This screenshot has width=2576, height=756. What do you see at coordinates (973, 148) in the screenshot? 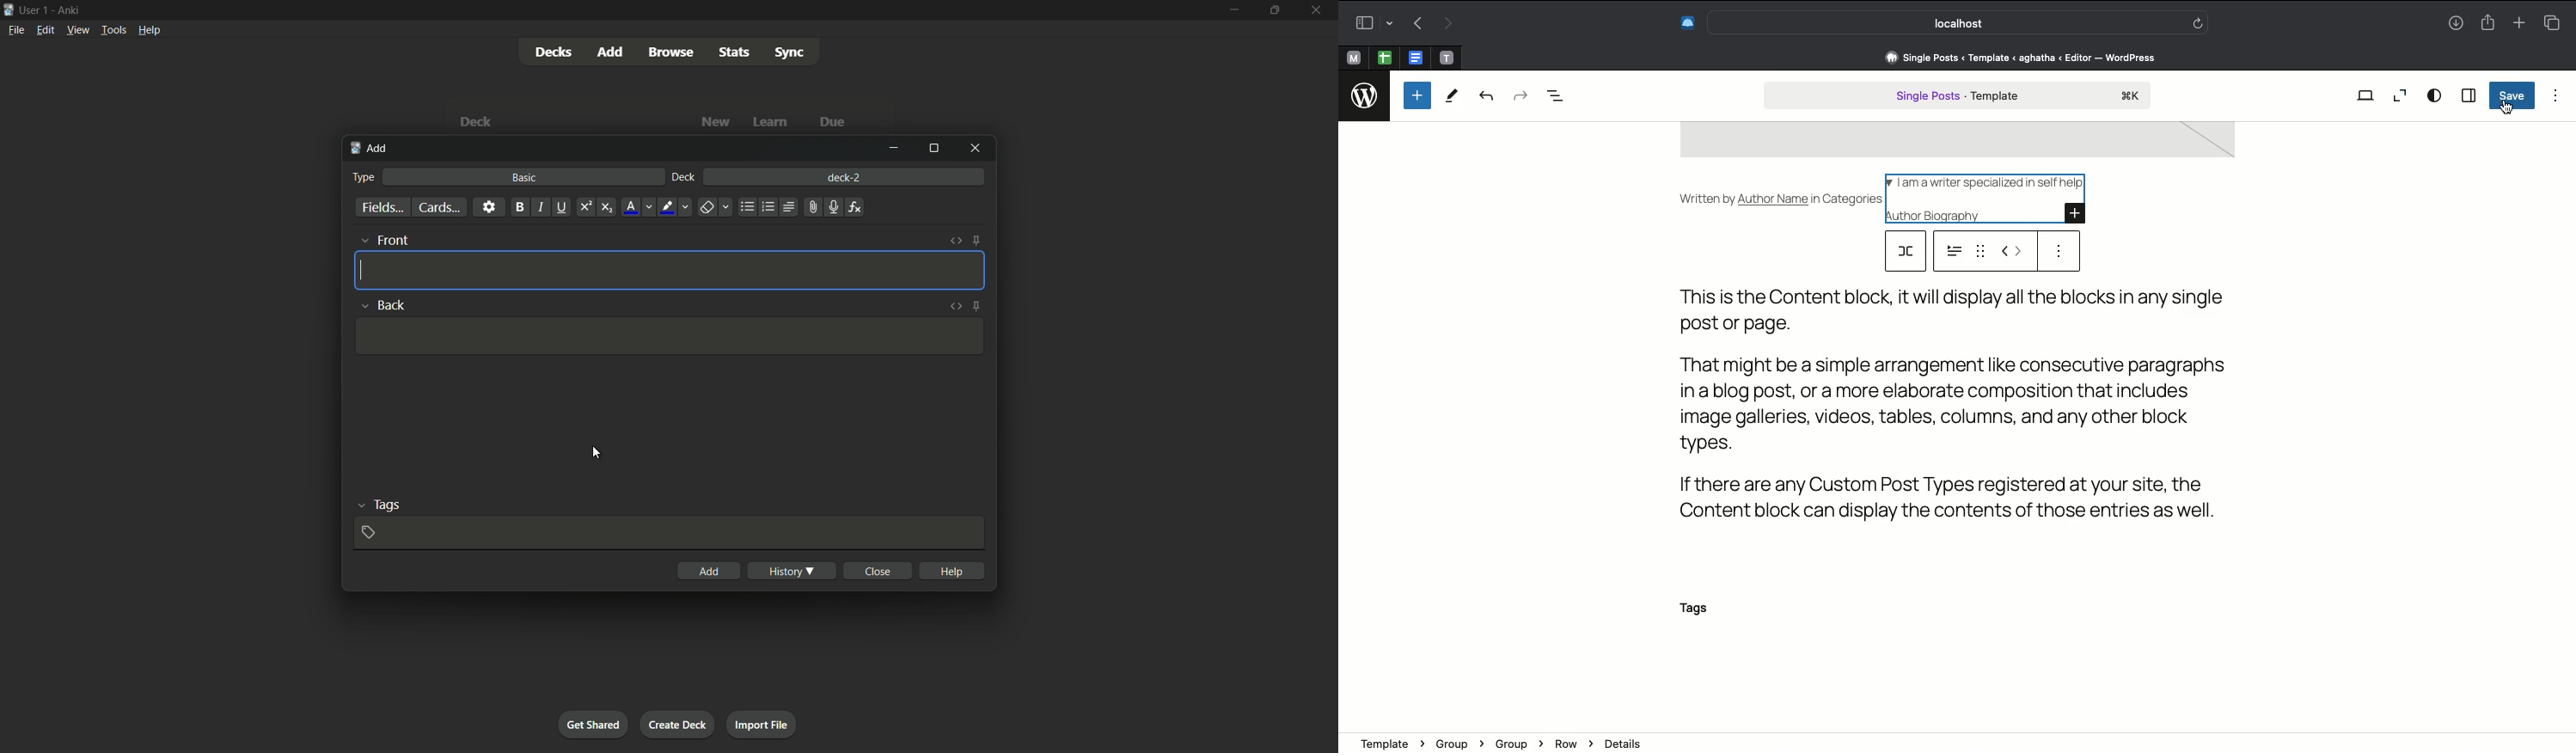
I see `close window` at bounding box center [973, 148].